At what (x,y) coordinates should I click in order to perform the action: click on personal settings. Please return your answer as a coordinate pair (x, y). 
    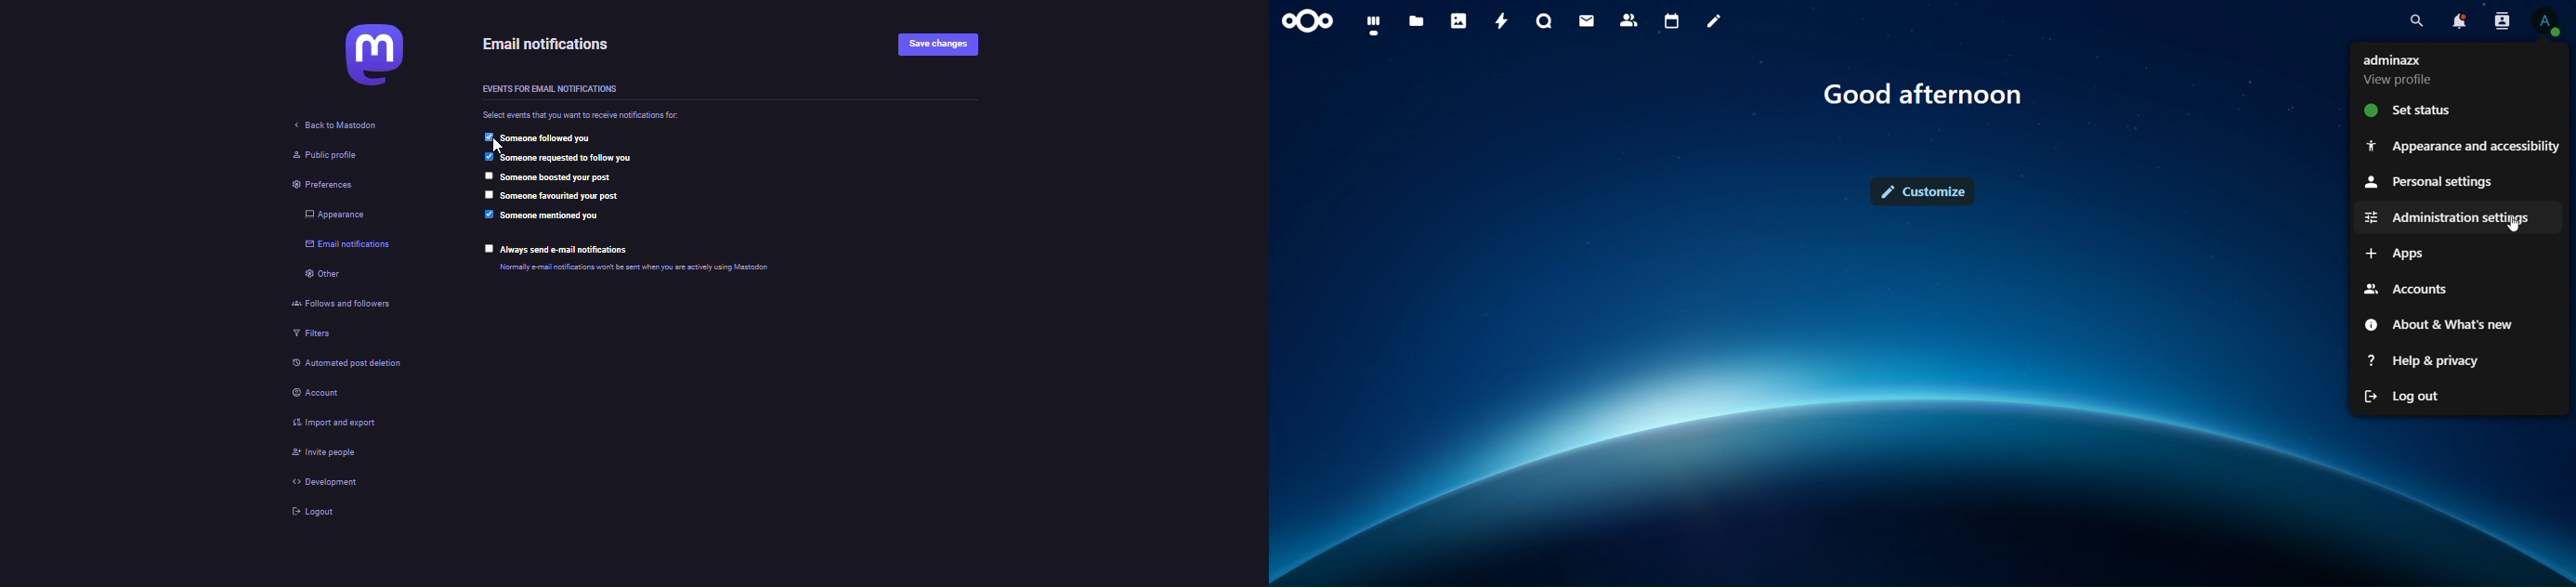
    Looking at the image, I should click on (2433, 182).